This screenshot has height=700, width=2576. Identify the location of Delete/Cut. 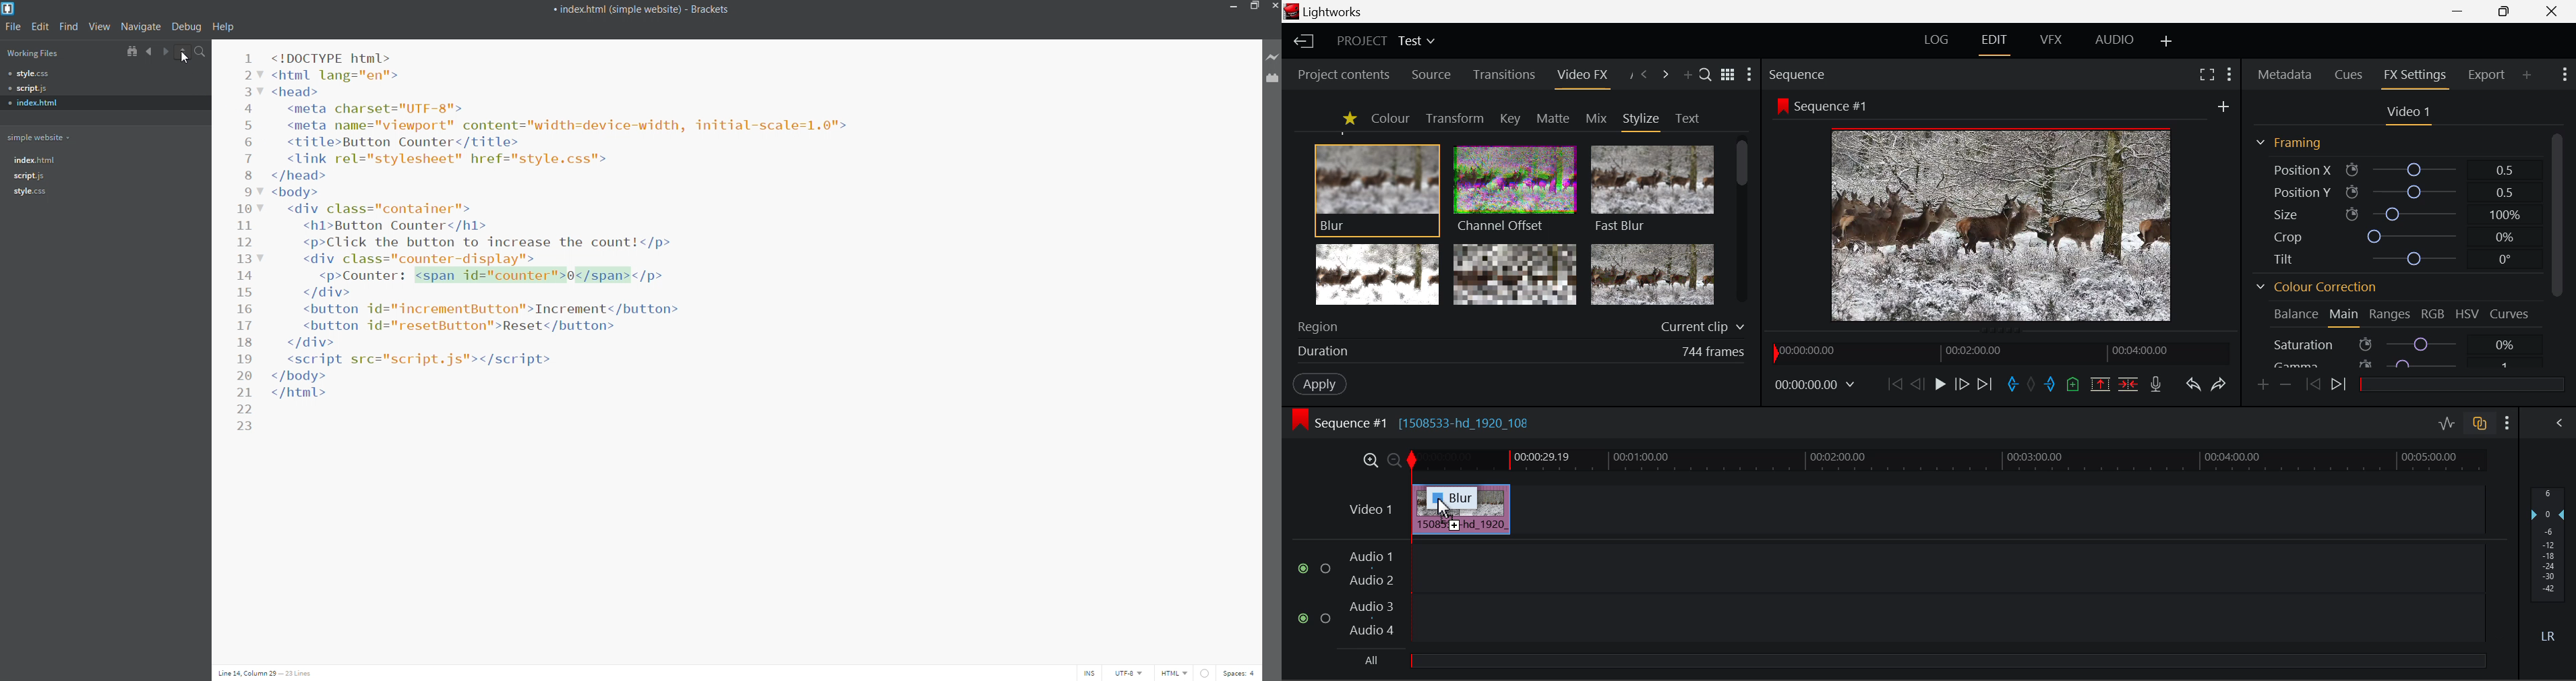
(2130, 380).